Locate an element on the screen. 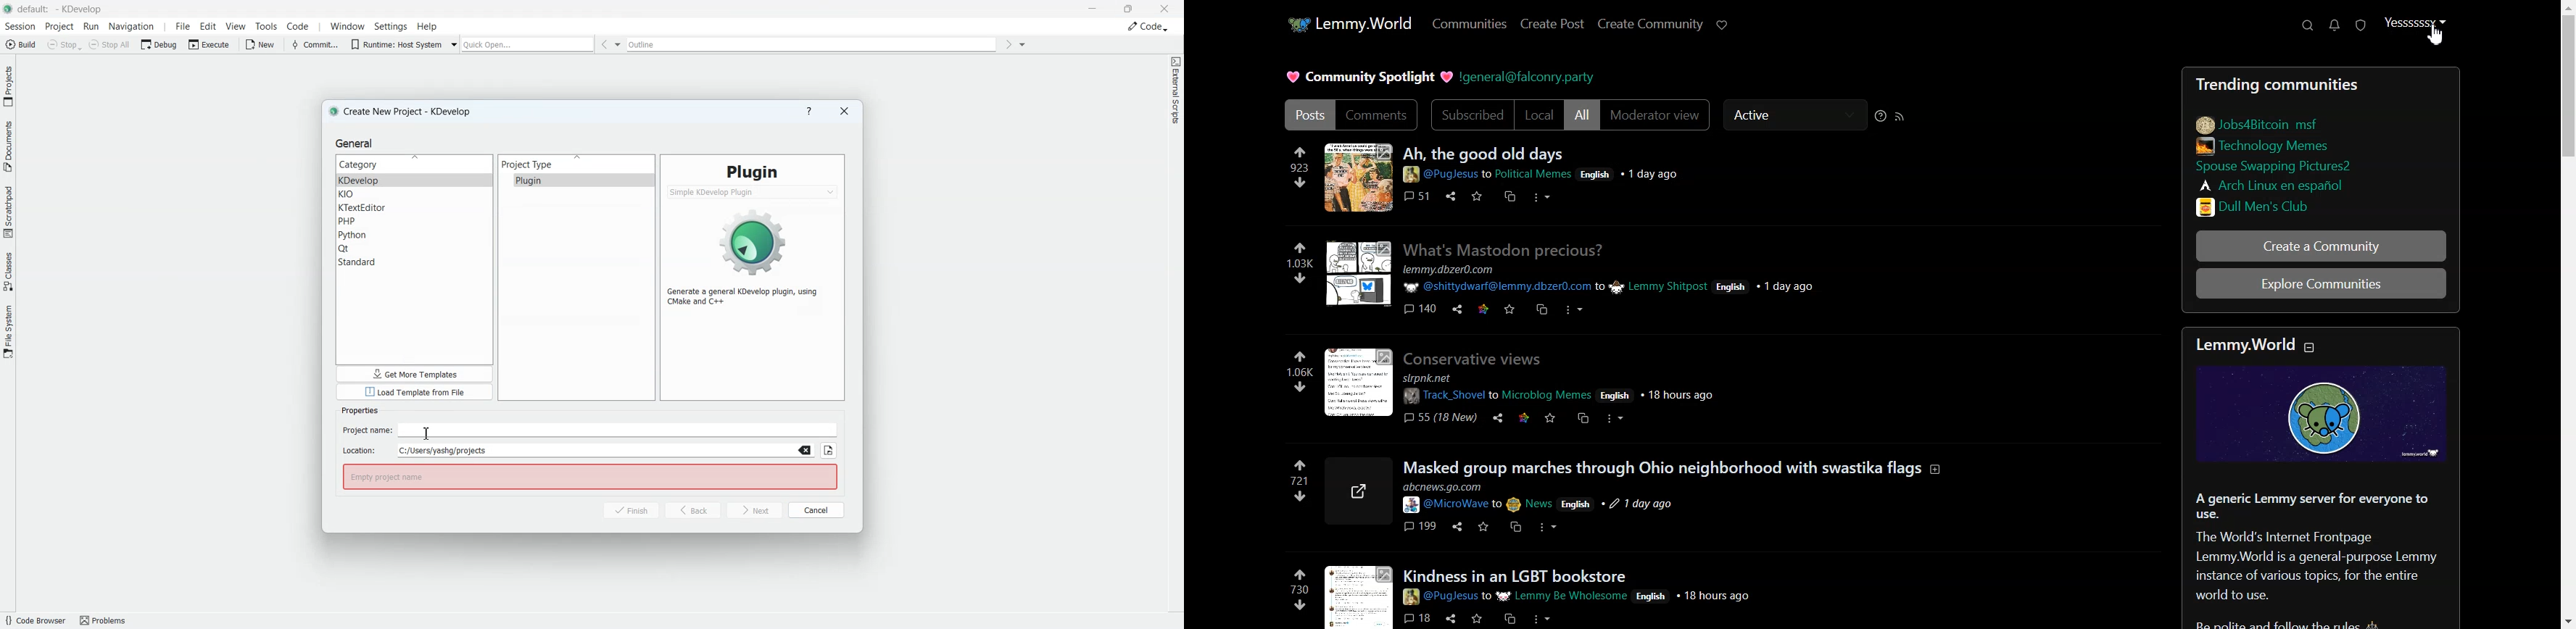 The image size is (2576, 644). Create Community is located at coordinates (1650, 25).